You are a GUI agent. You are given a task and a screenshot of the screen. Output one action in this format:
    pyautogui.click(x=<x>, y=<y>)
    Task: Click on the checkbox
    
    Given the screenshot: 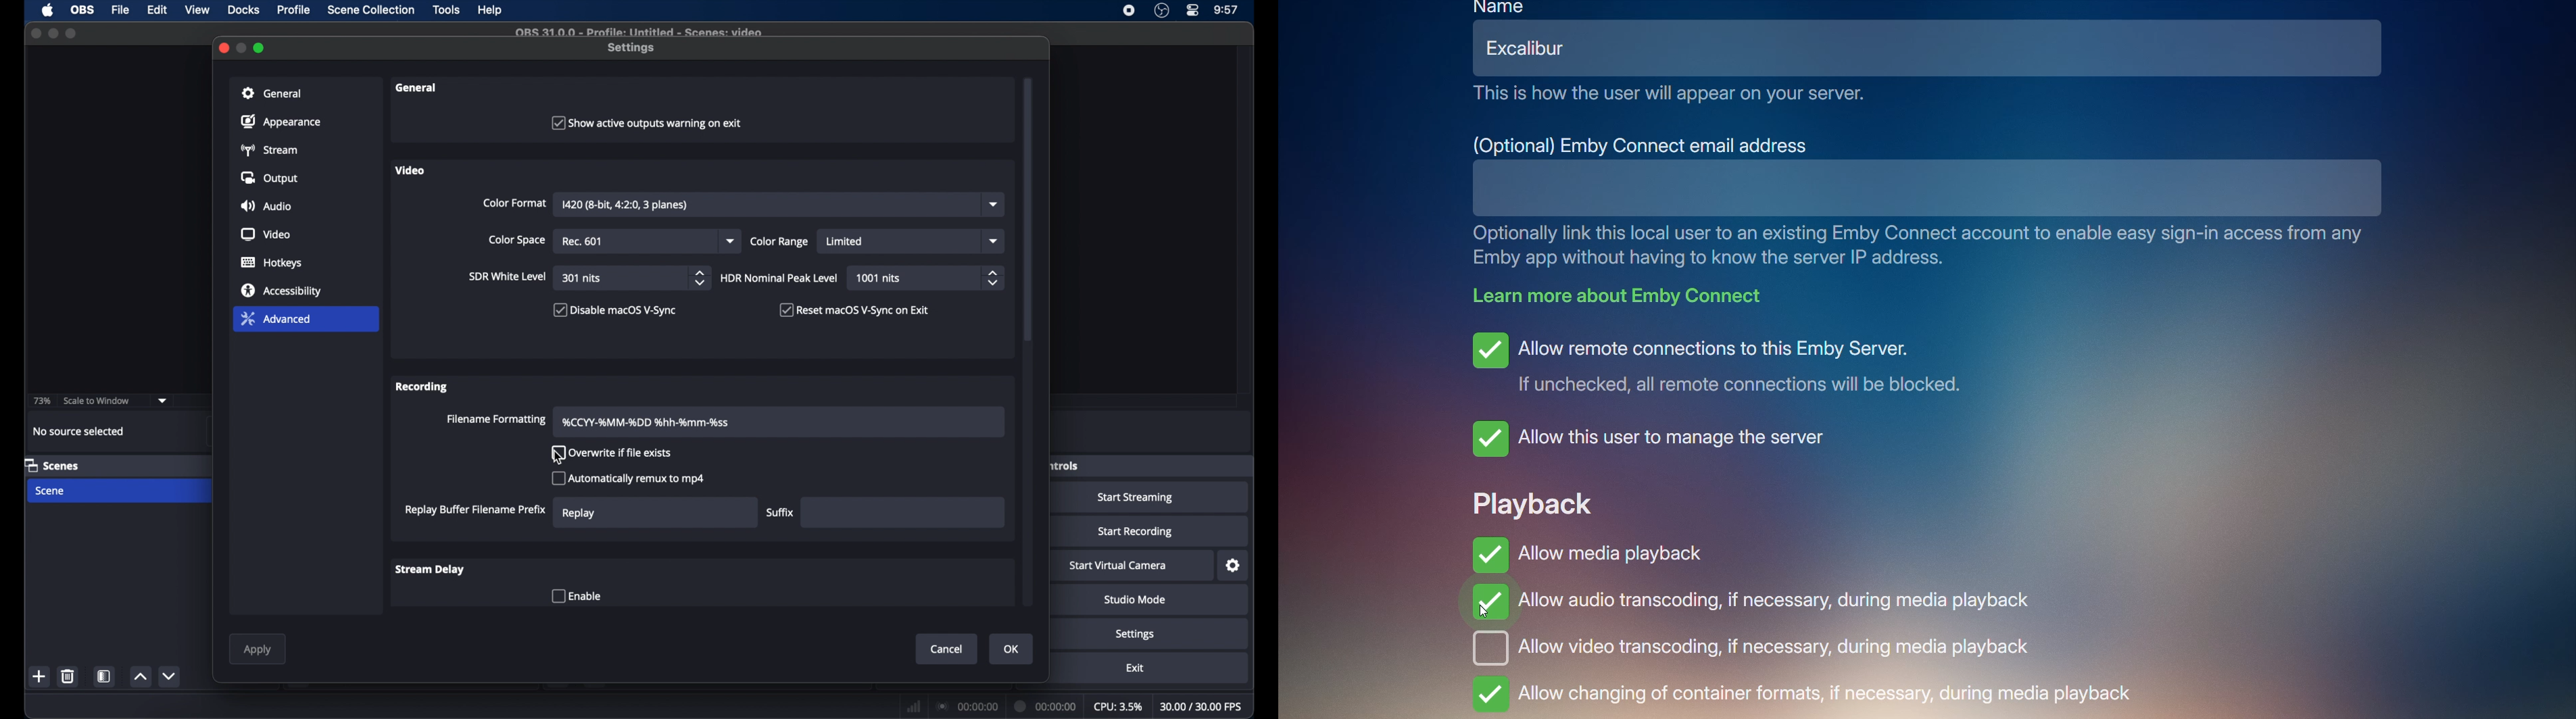 What is the action you would take?
    pyautogui.click(x=615, y=453)
    